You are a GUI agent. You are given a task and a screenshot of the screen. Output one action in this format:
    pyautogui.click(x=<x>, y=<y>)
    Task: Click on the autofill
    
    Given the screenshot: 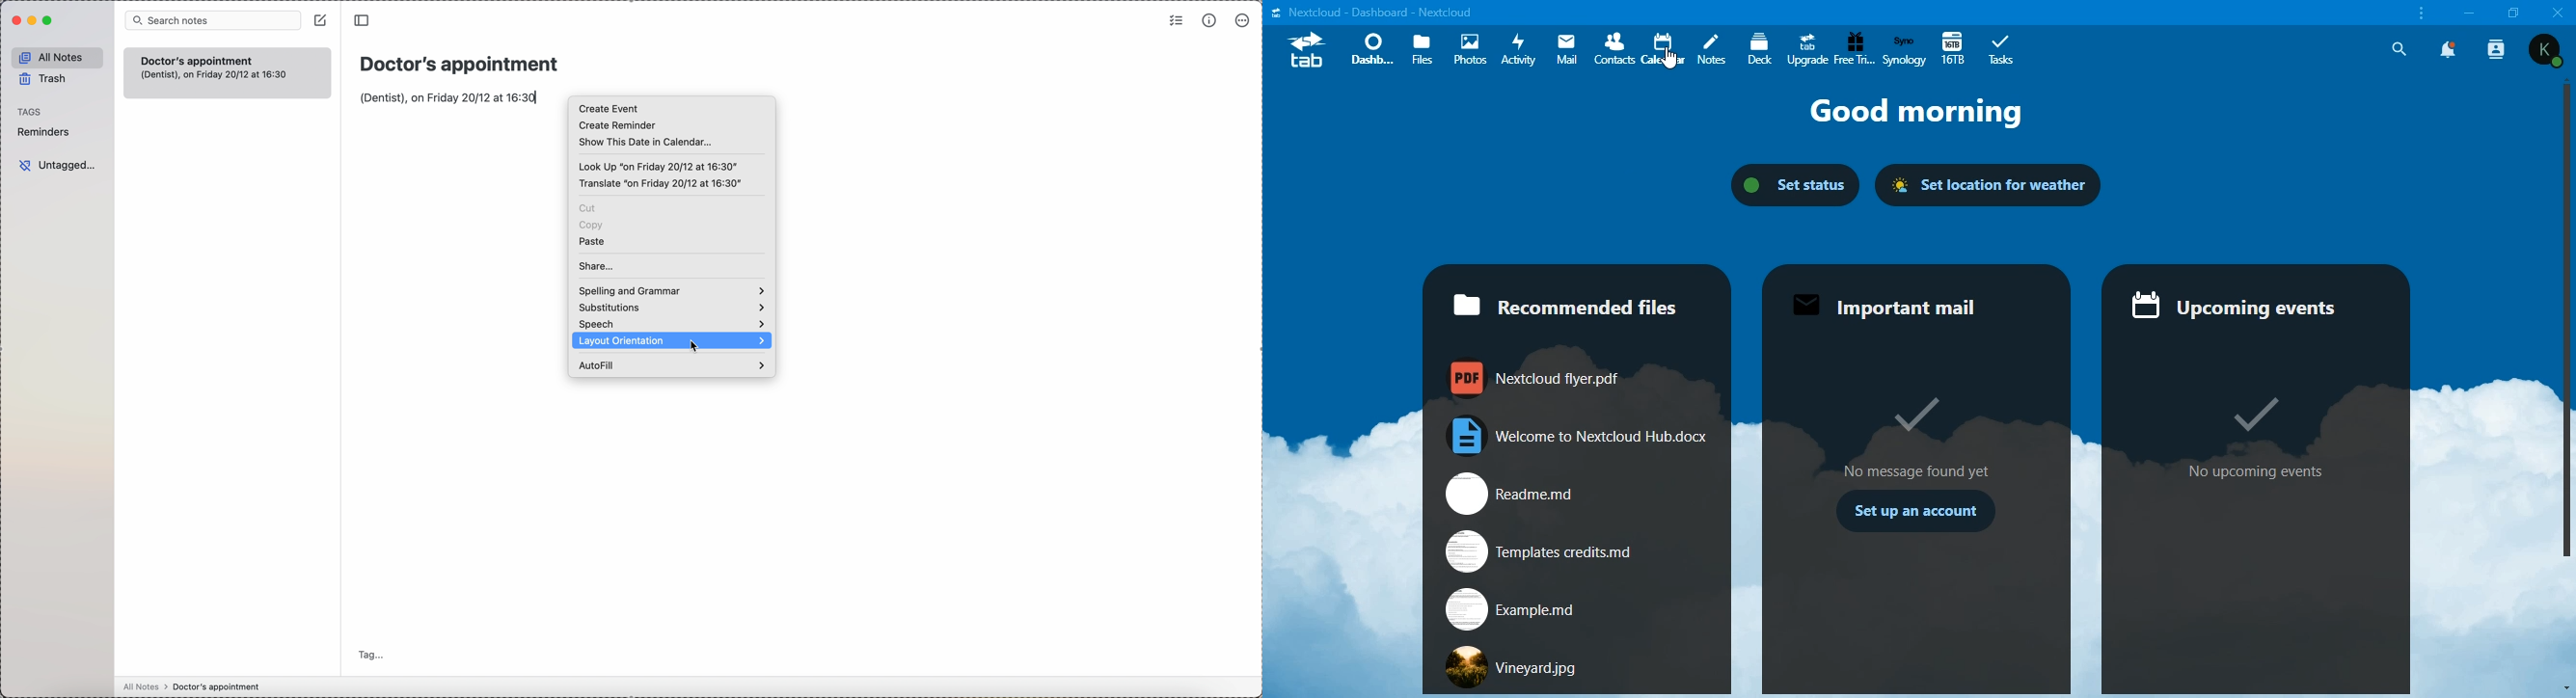 What is the action you would take?
    pyautogui.click(x=670, y=365)
    